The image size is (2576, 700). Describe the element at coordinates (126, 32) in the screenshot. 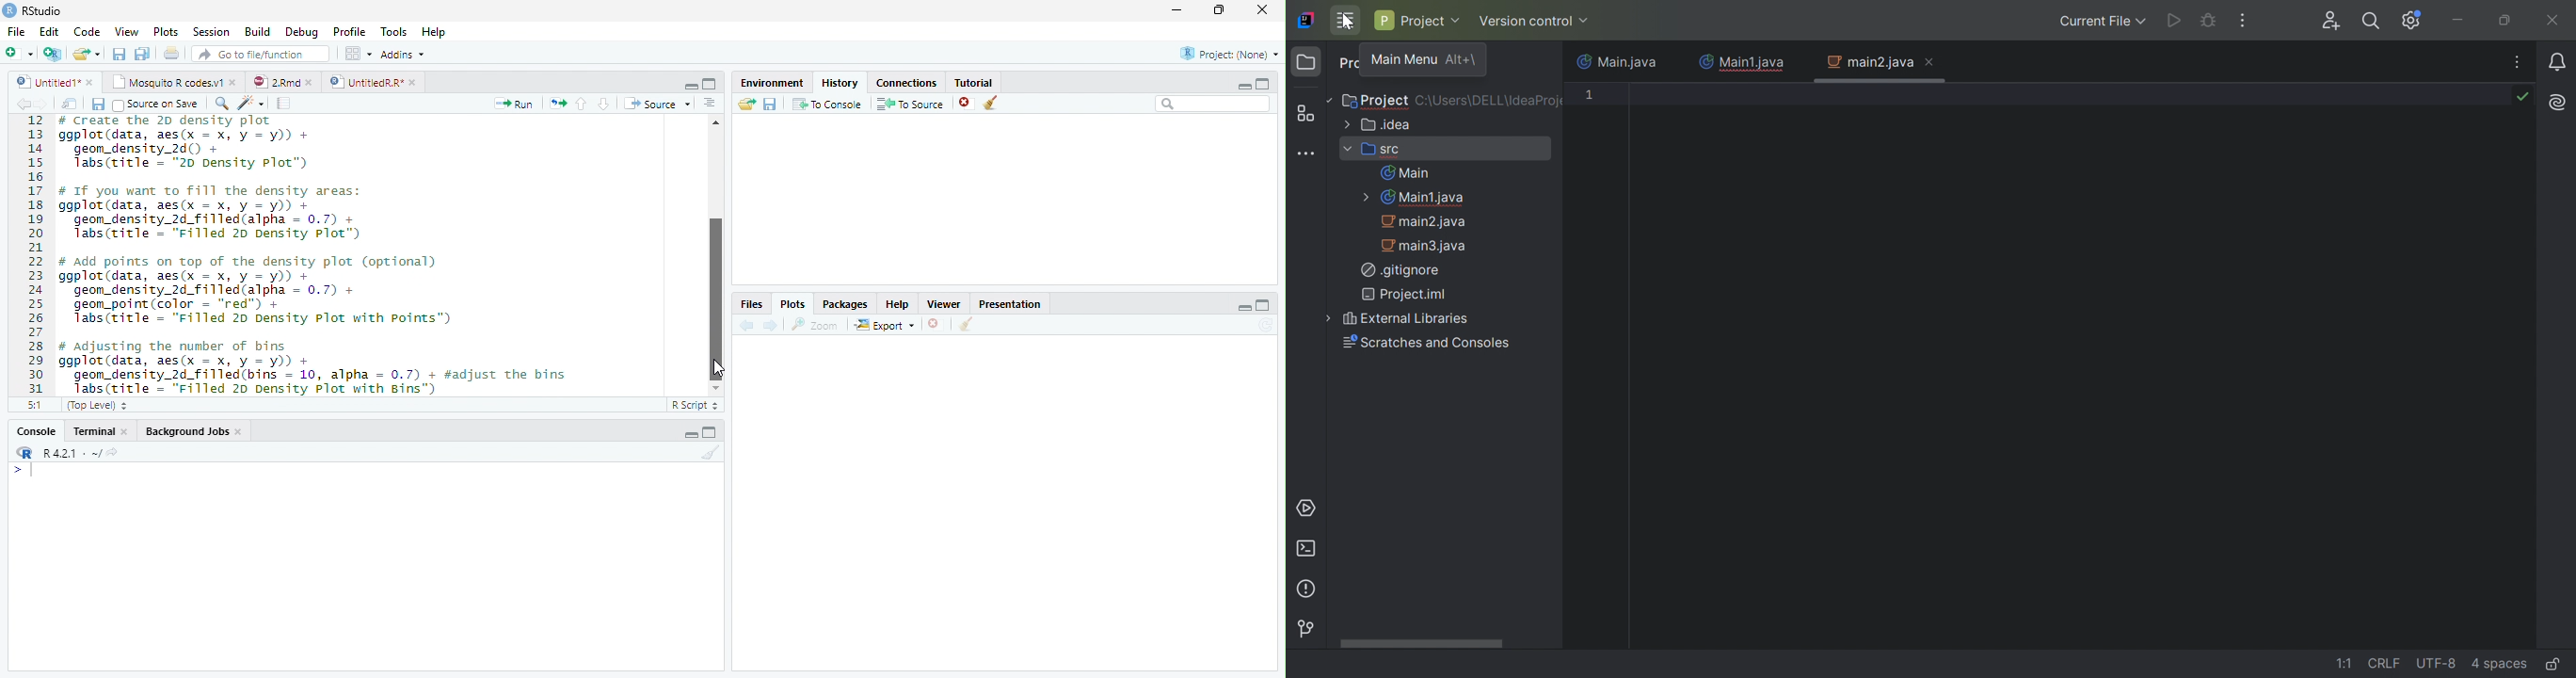

I see `View` at that location.